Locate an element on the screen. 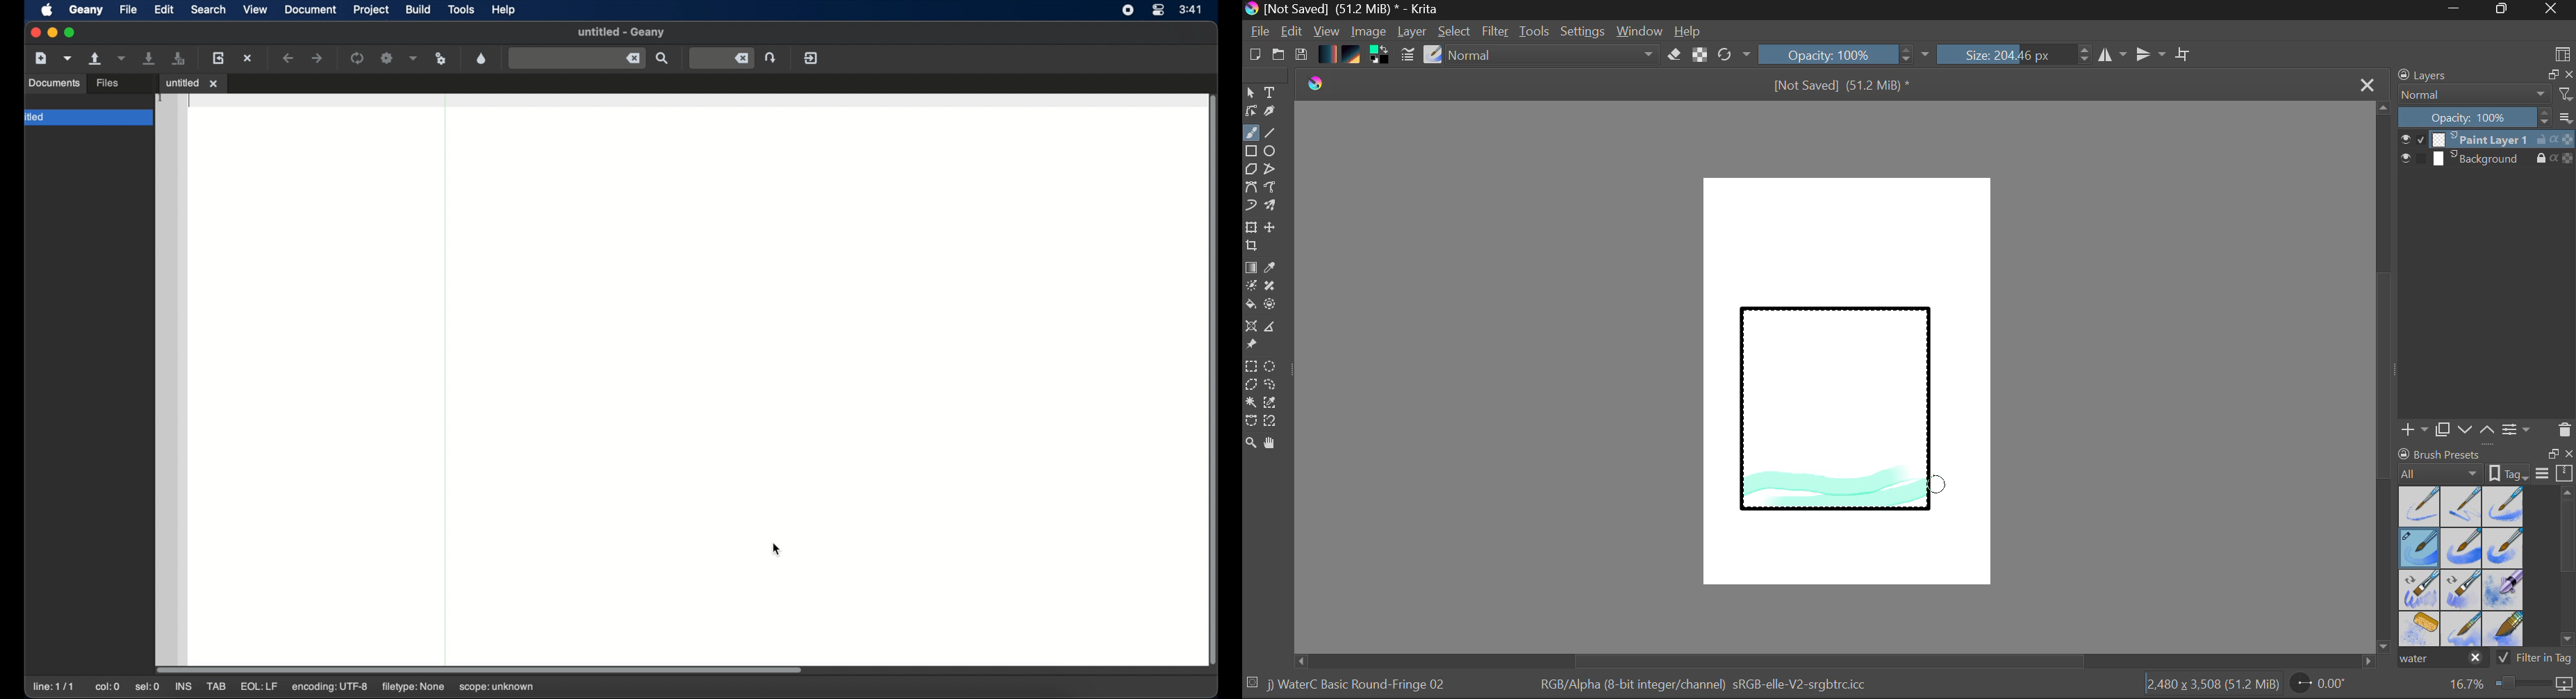 This screenshot has height=700, width=2576. DRAG_TO Stroke 2 is located at coordinates (1939, 485).